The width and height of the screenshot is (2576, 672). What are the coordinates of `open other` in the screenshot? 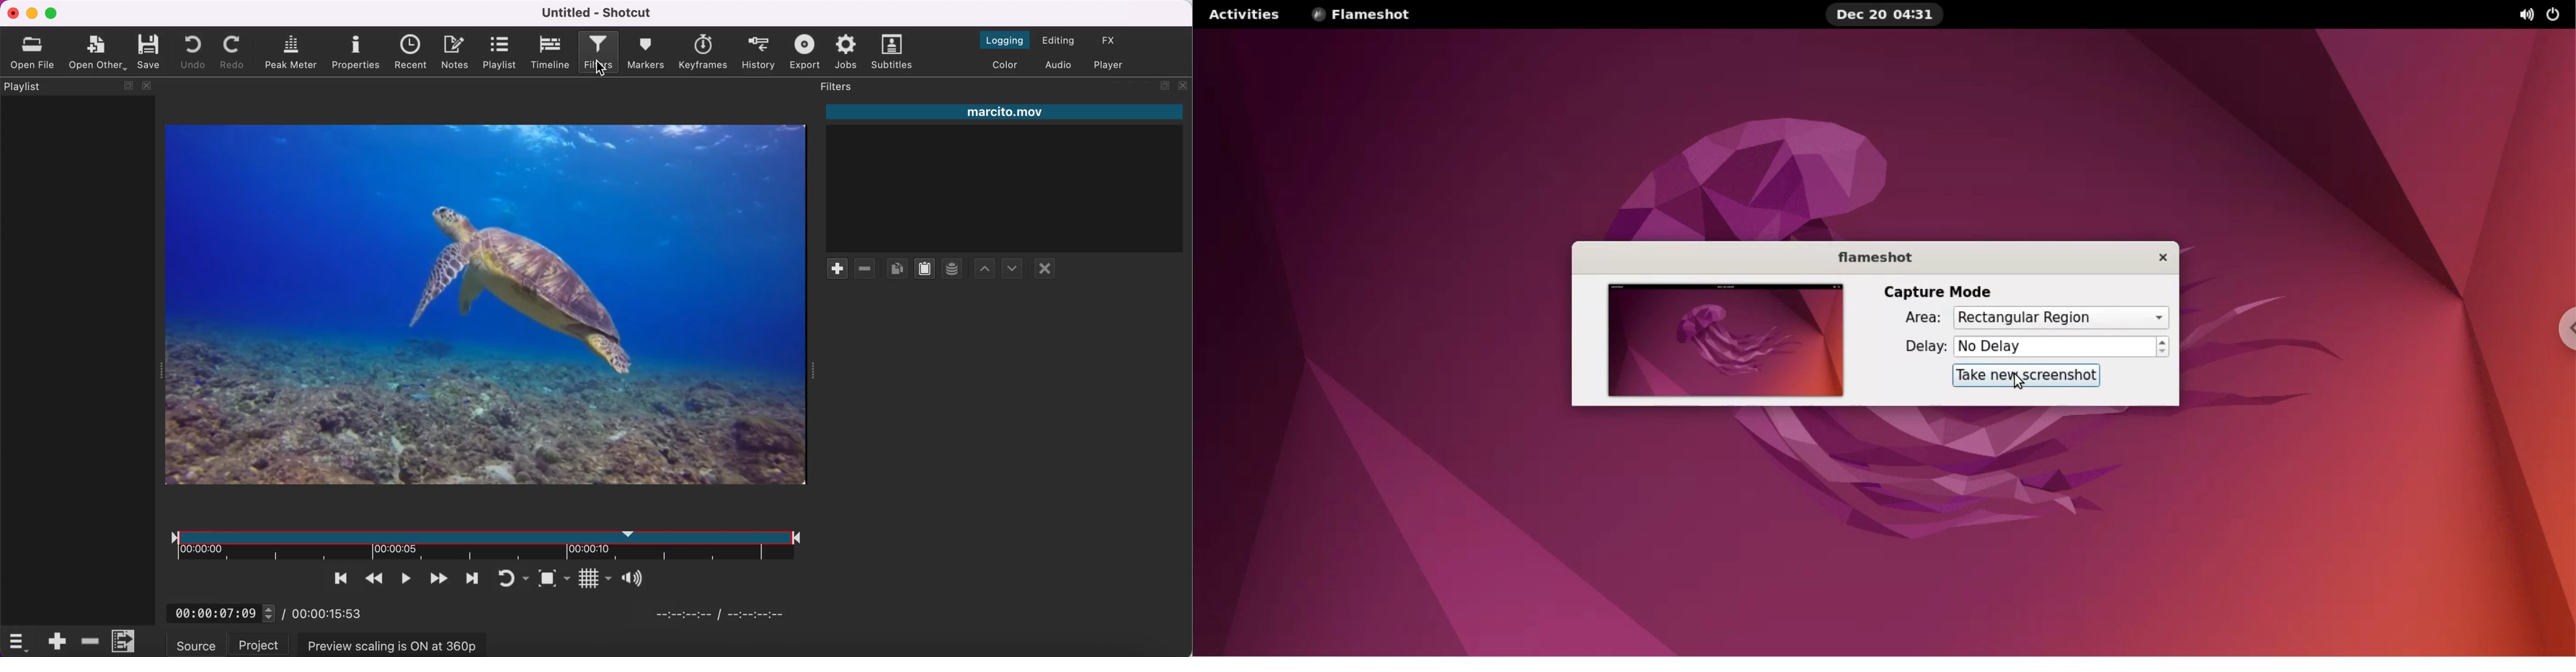 It's located at (98, 53).